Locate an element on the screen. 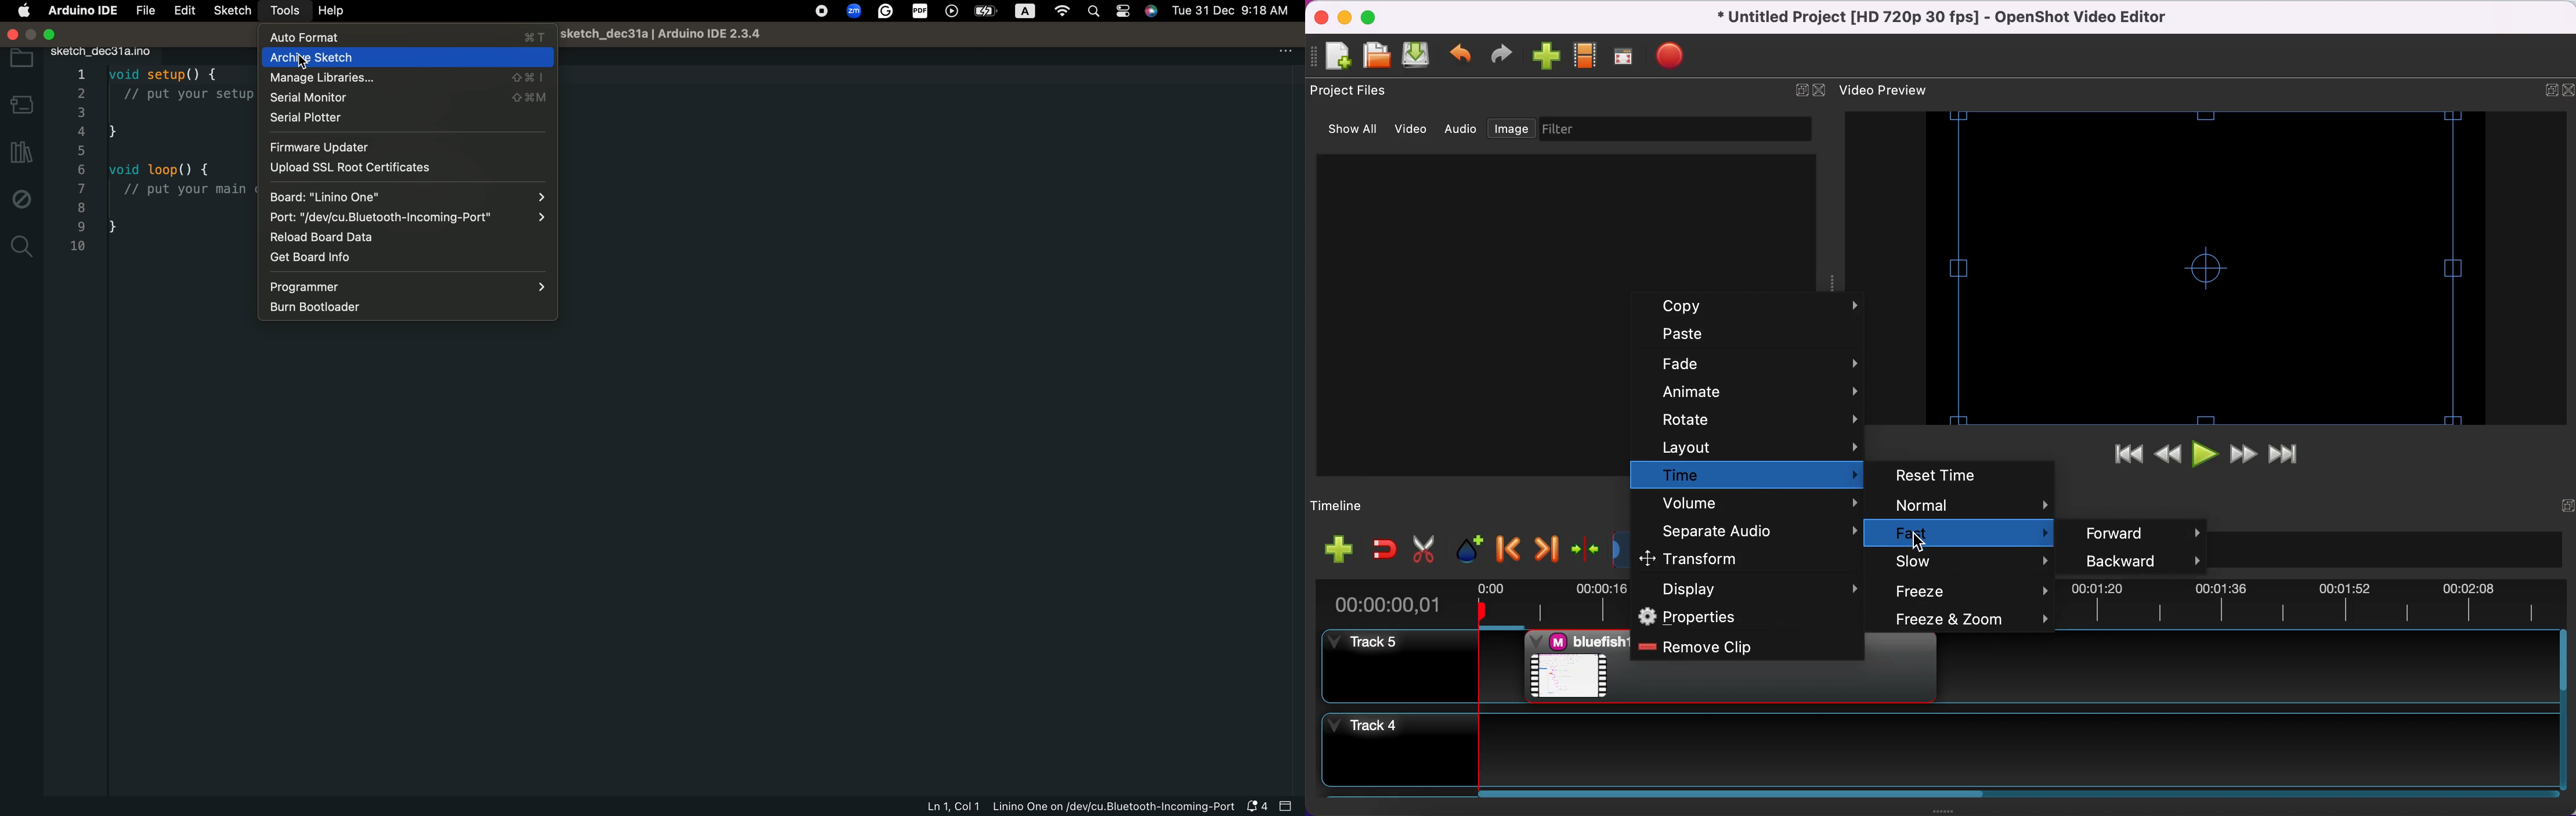 The image size is (2576, 840). video preview is located at coordinates (1894, 89).